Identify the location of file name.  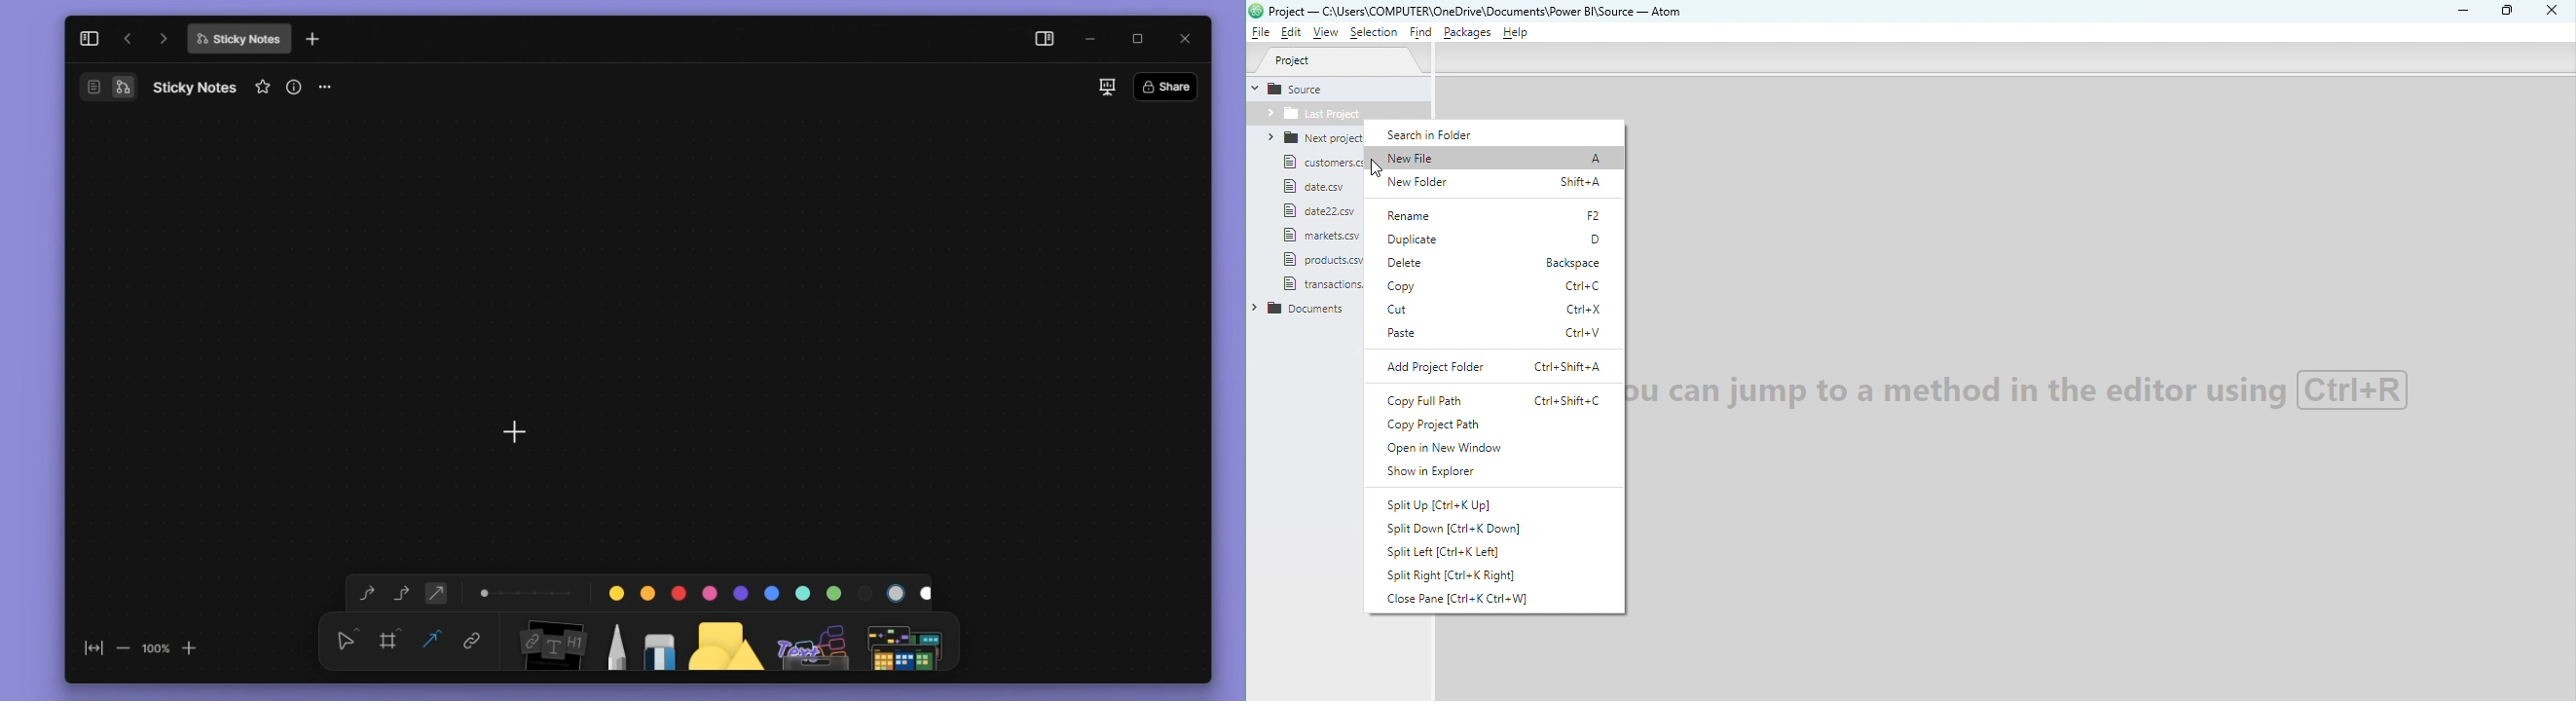
(239, 39).